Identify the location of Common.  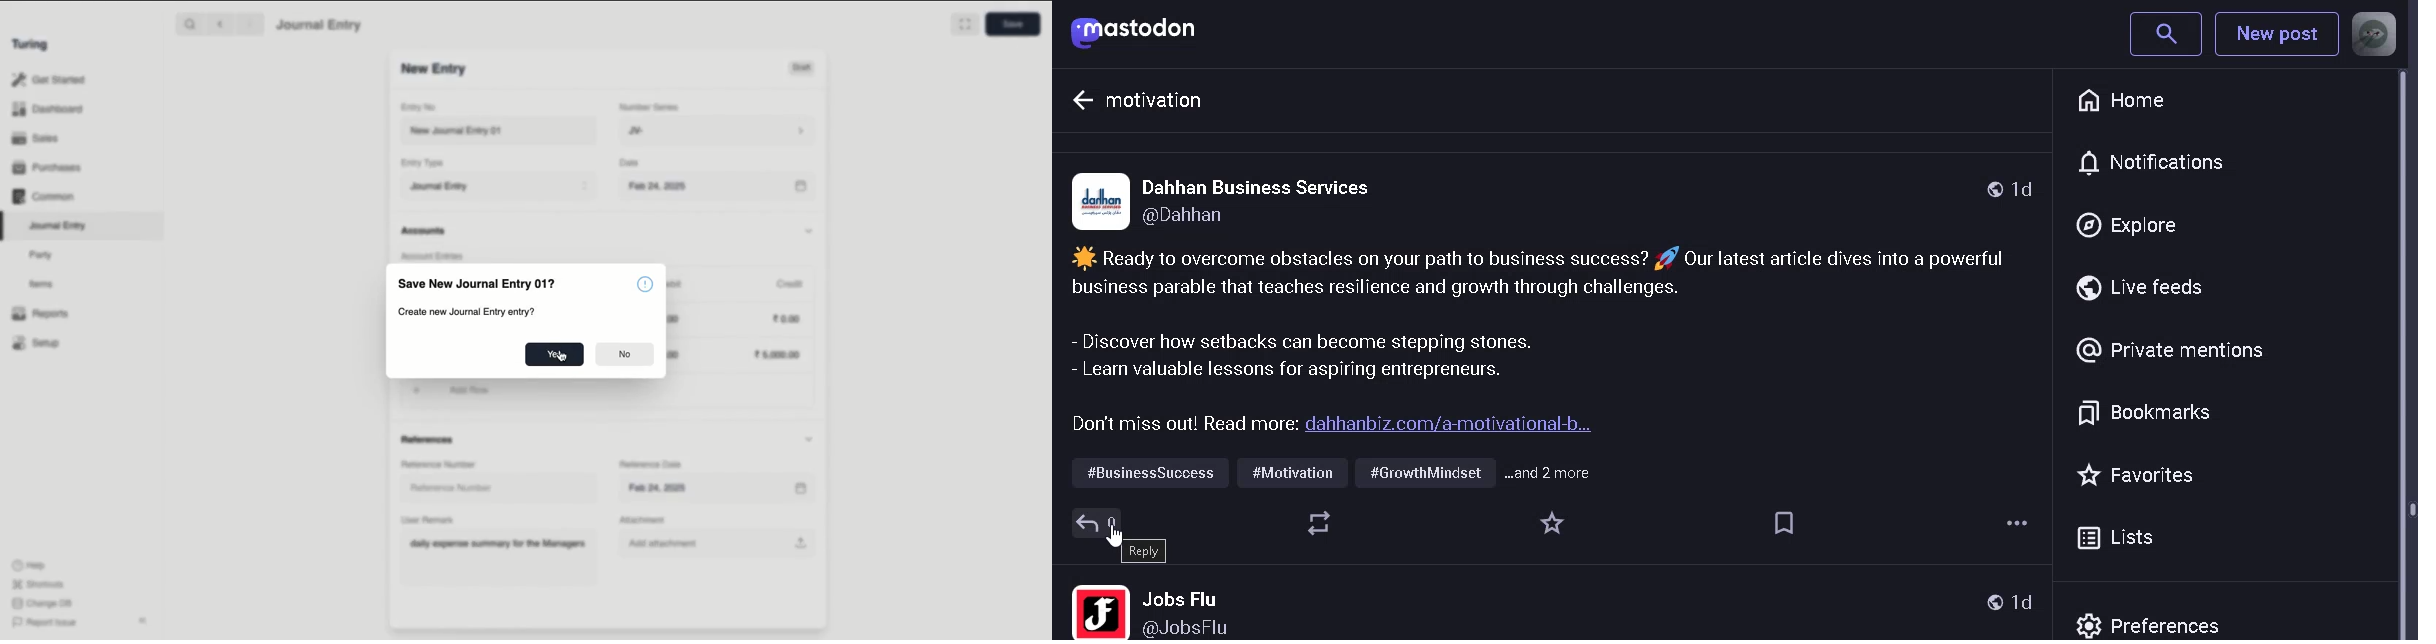
(45, 197).